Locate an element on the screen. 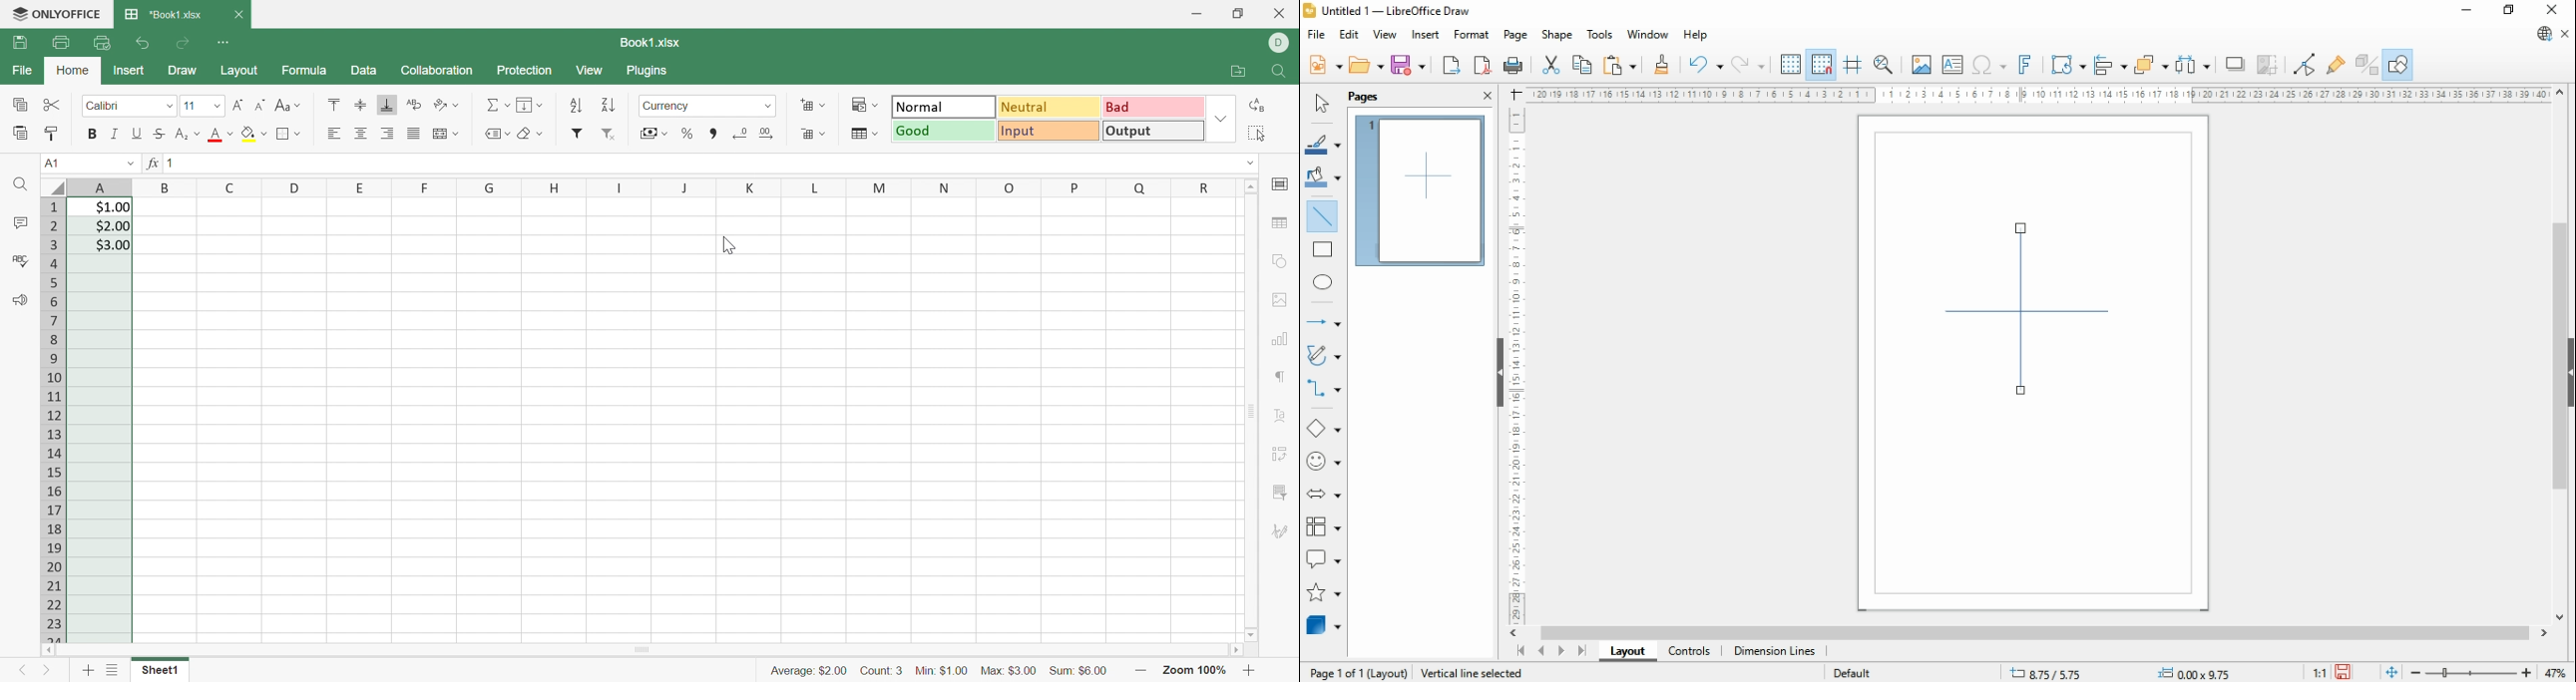 The width and height of the screenshot is (2576, 700). Align middle is located at coordinates (360, 104).